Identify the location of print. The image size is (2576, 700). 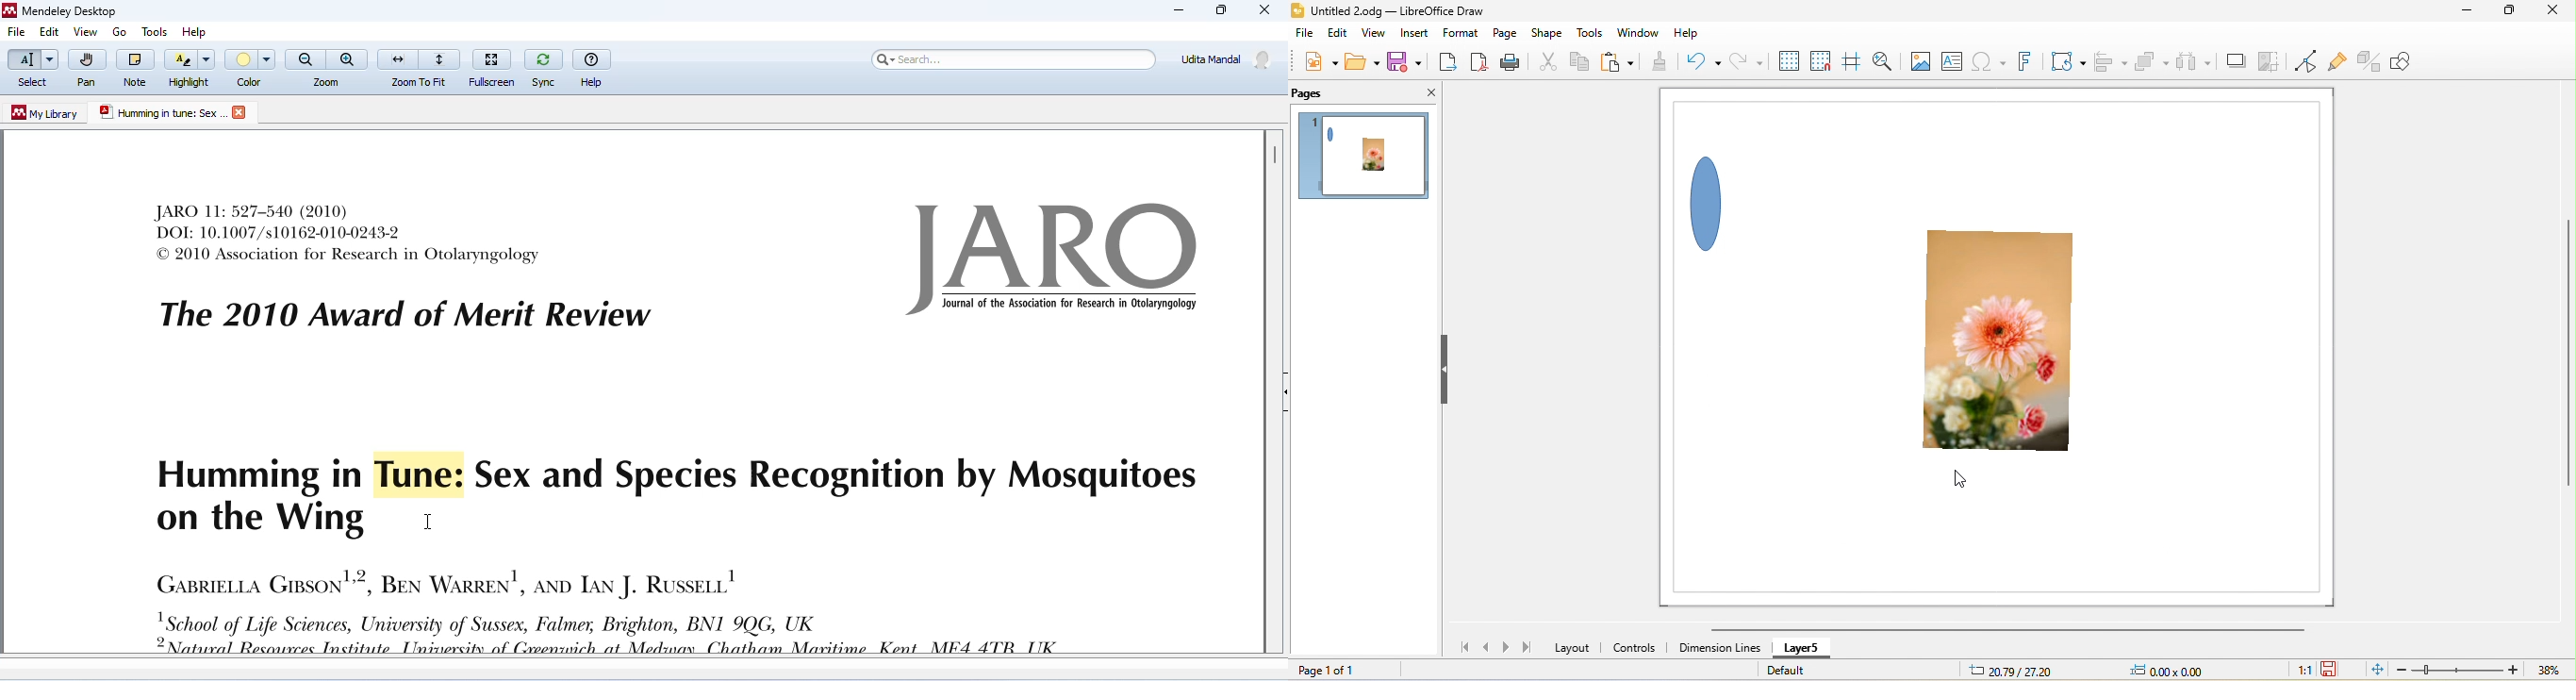
(1517, 63).